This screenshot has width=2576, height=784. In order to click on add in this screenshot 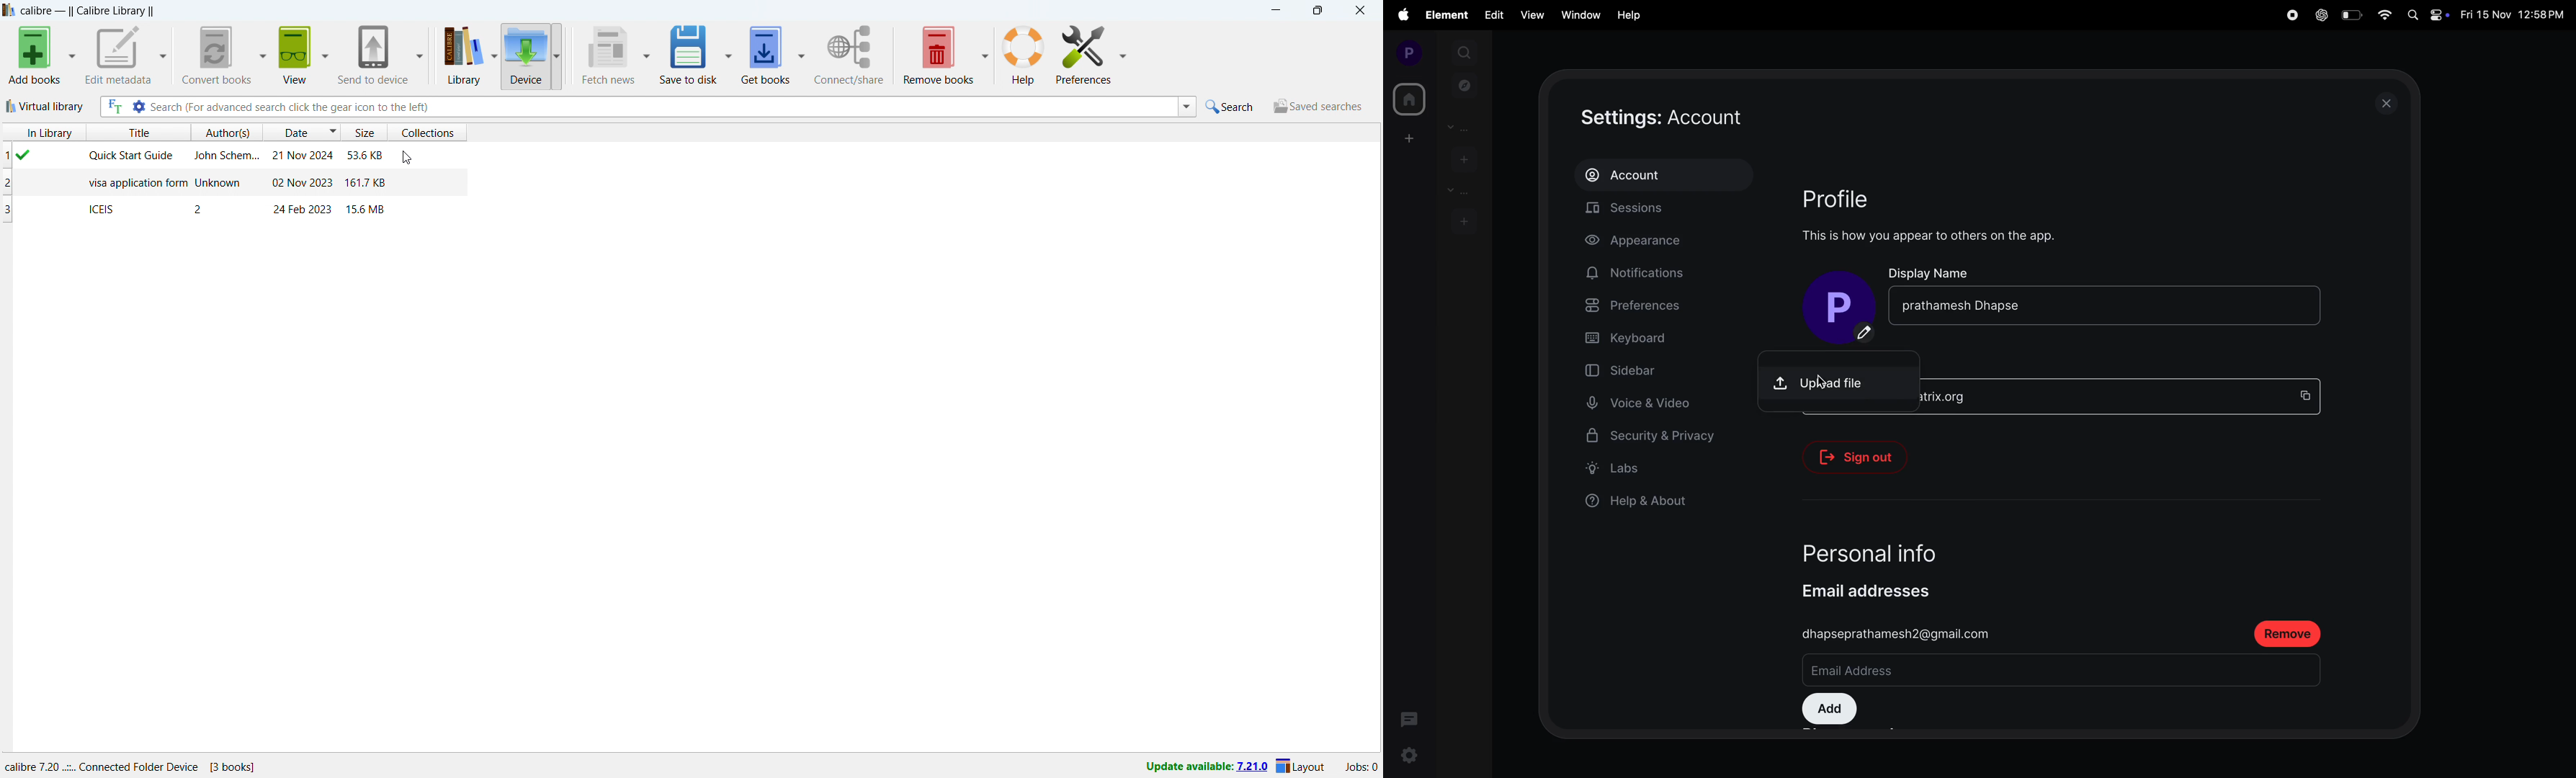, I will do `click(1406, 138)`.